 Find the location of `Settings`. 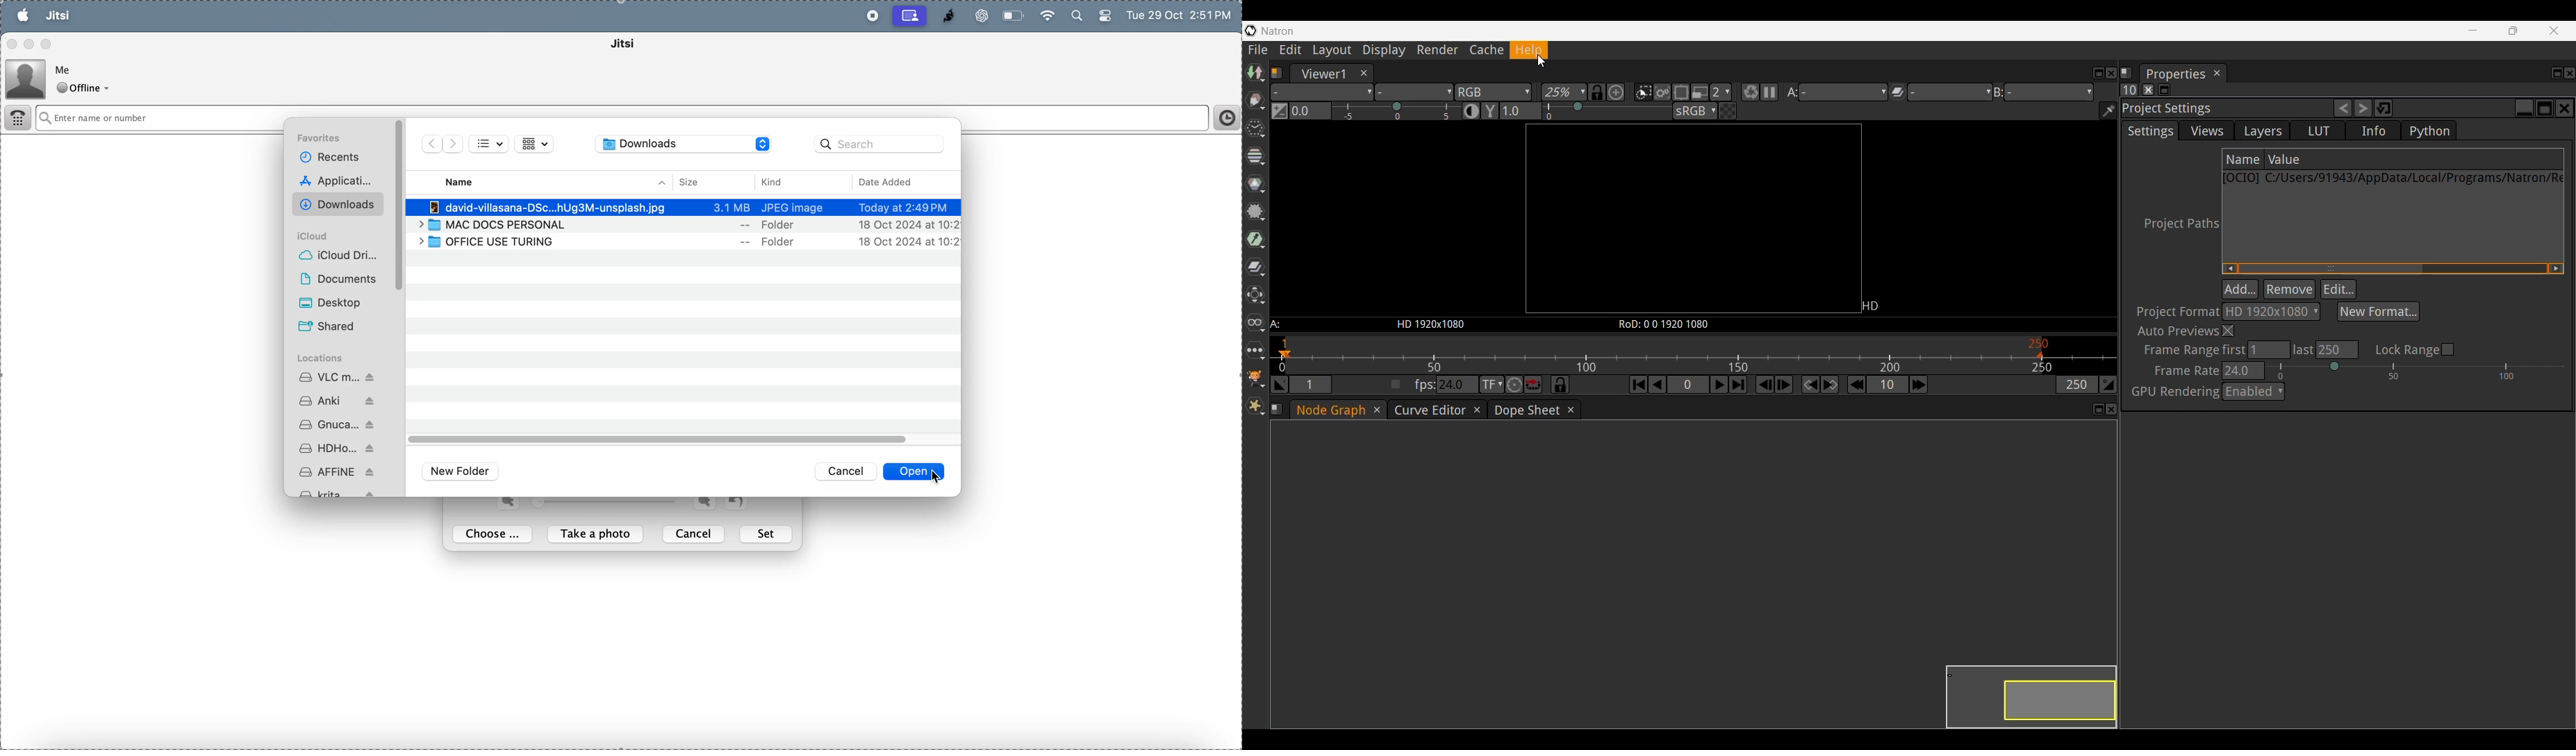

Settings is located at coordinates (2149, 131).